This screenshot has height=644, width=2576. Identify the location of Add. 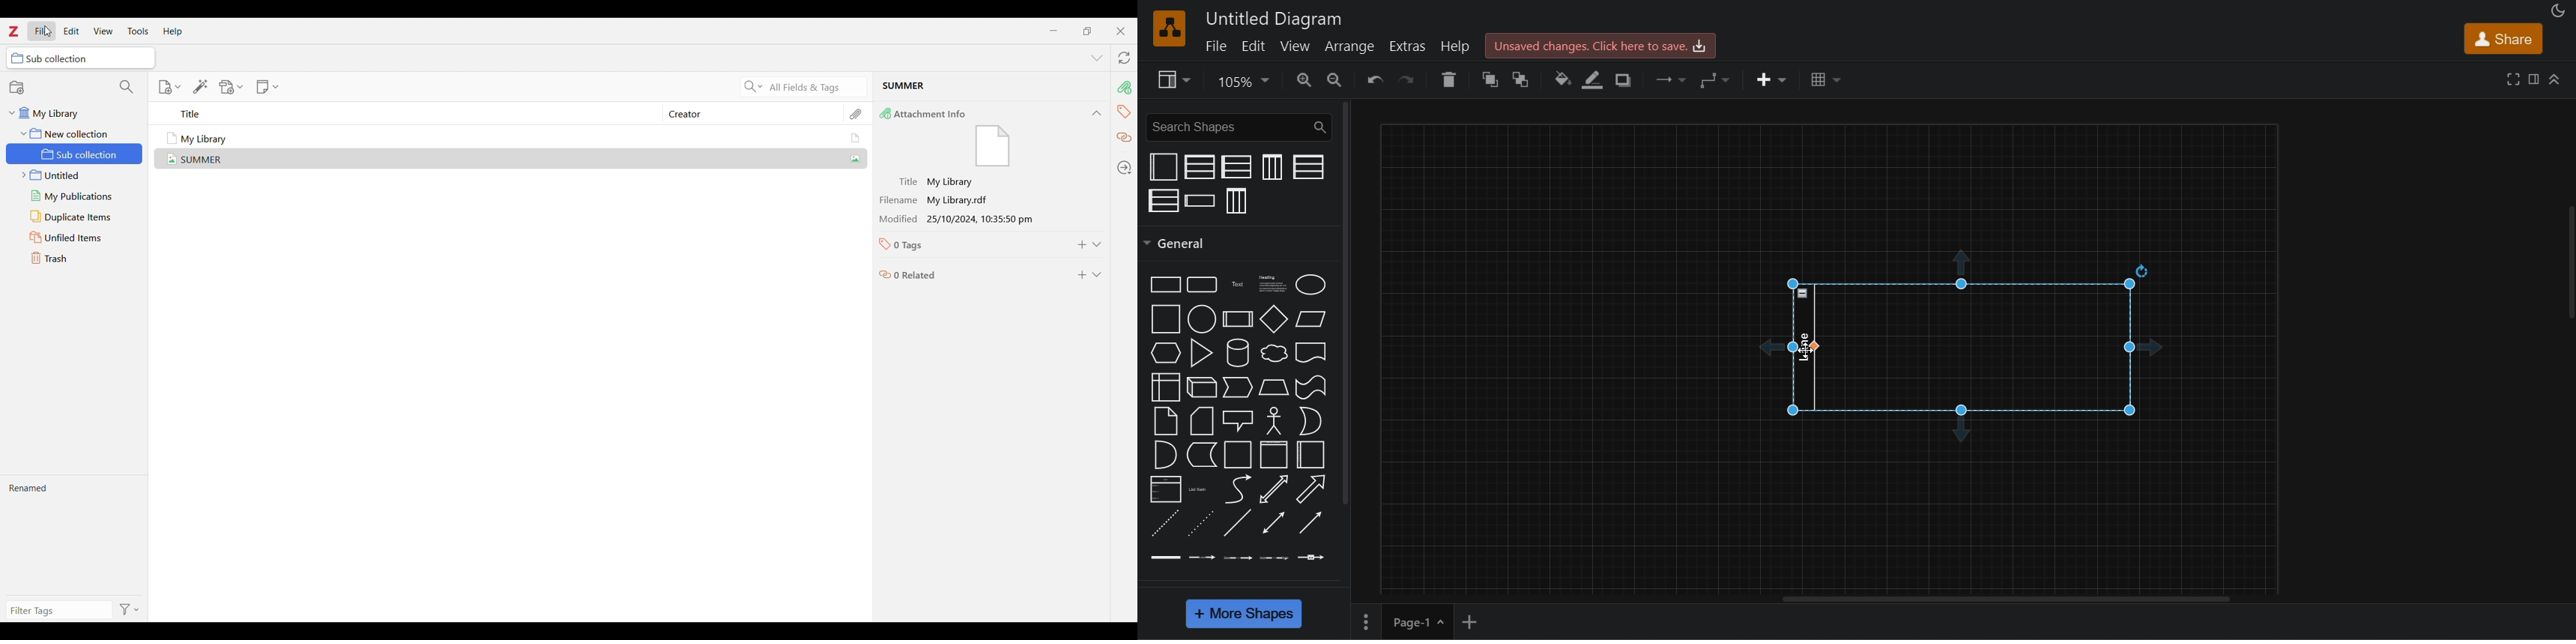
(1082, 275).